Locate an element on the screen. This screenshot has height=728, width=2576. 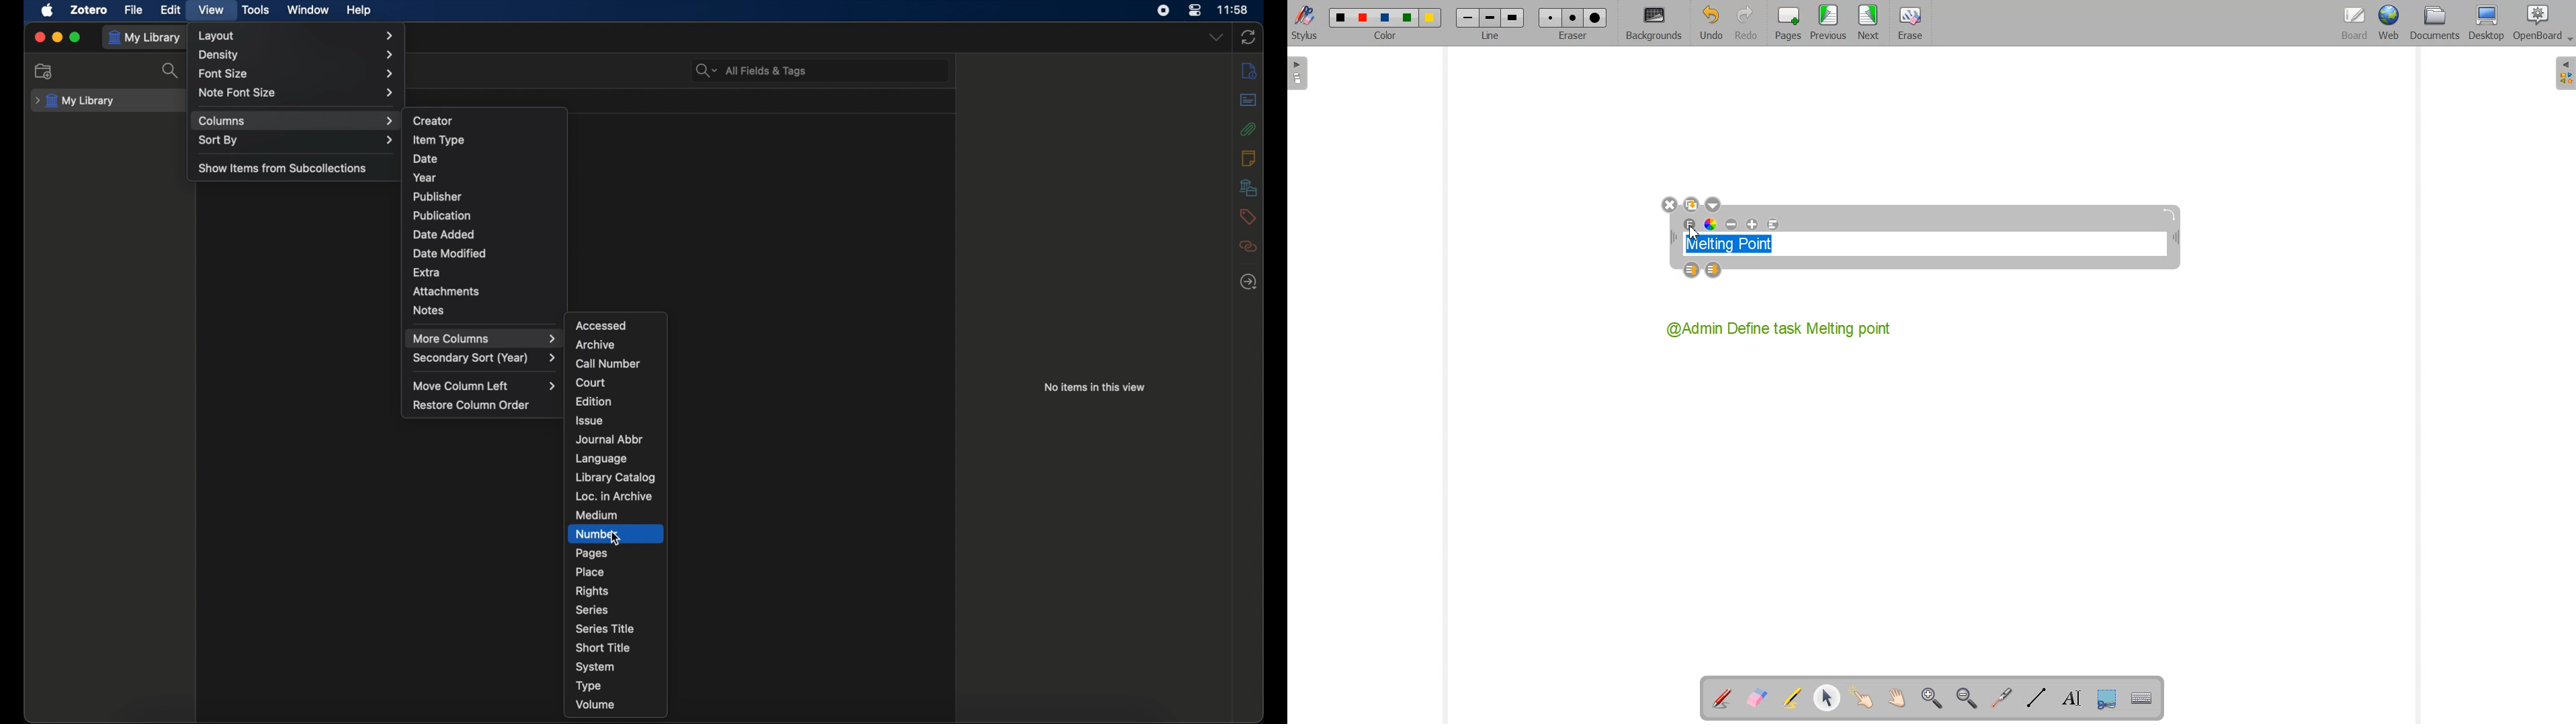
tags is located at coordinates (1248, 216).